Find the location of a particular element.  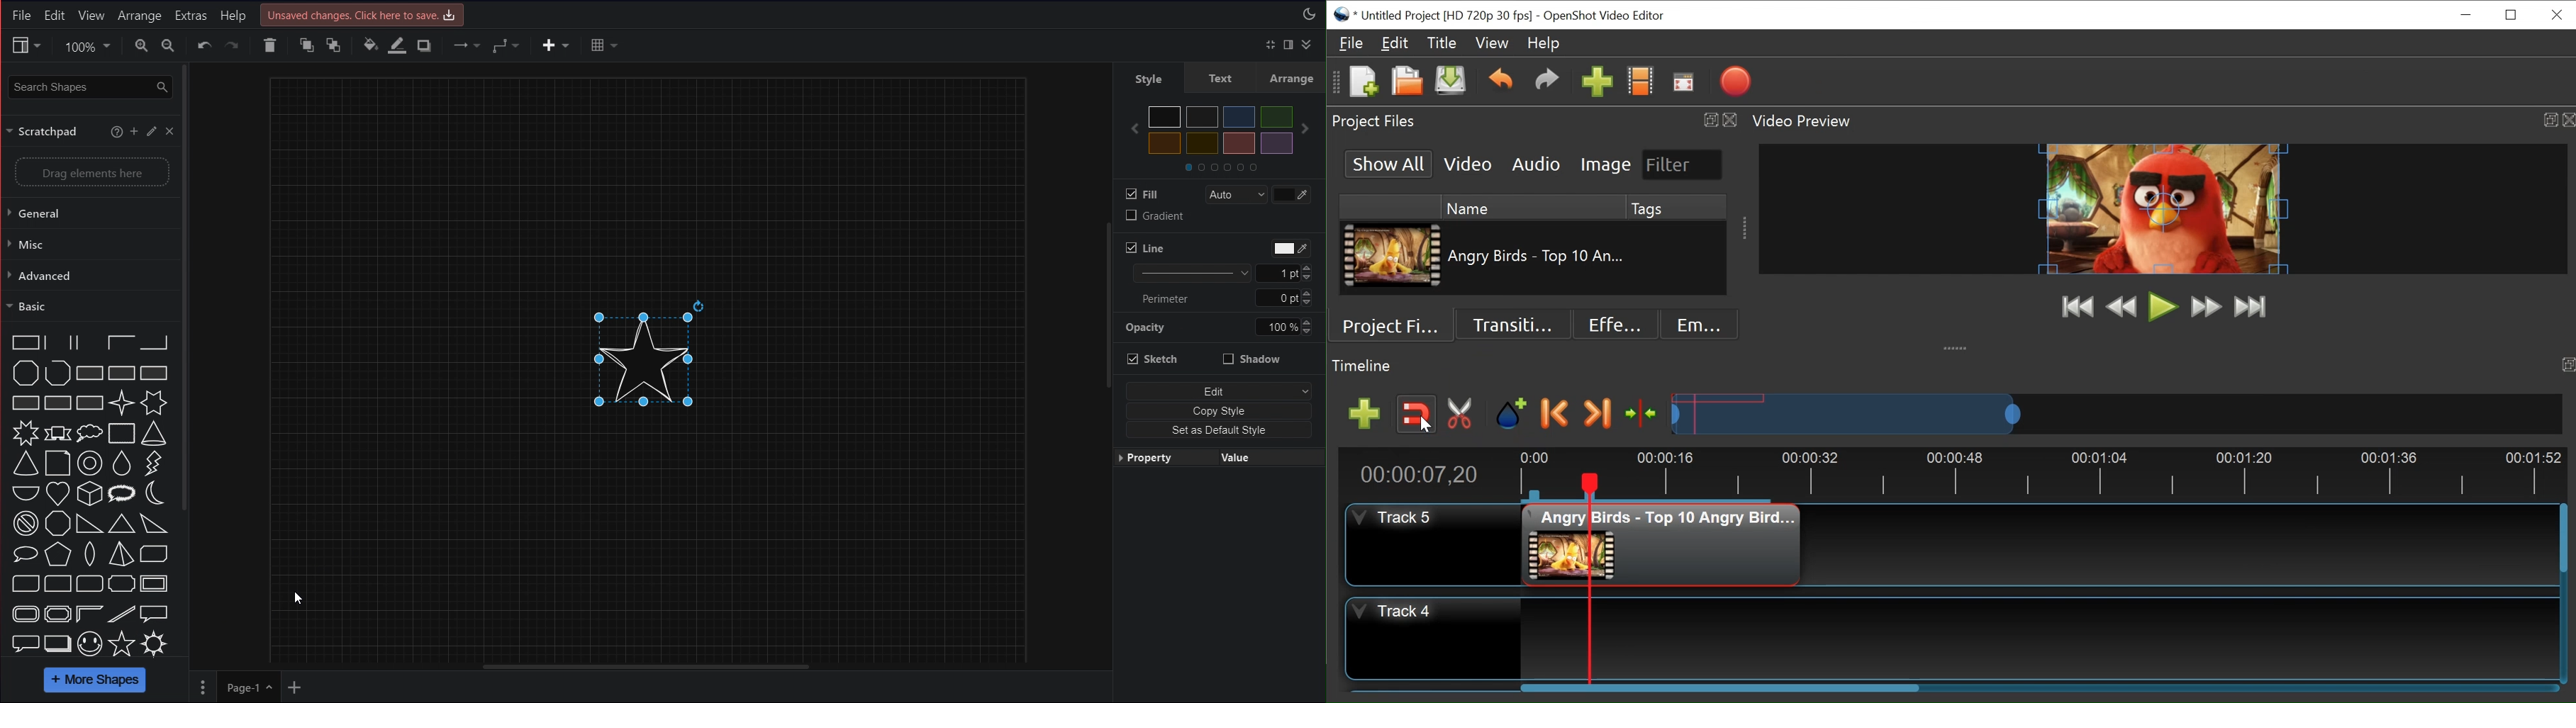

Drag elements here is located at coordinates (92, 171).